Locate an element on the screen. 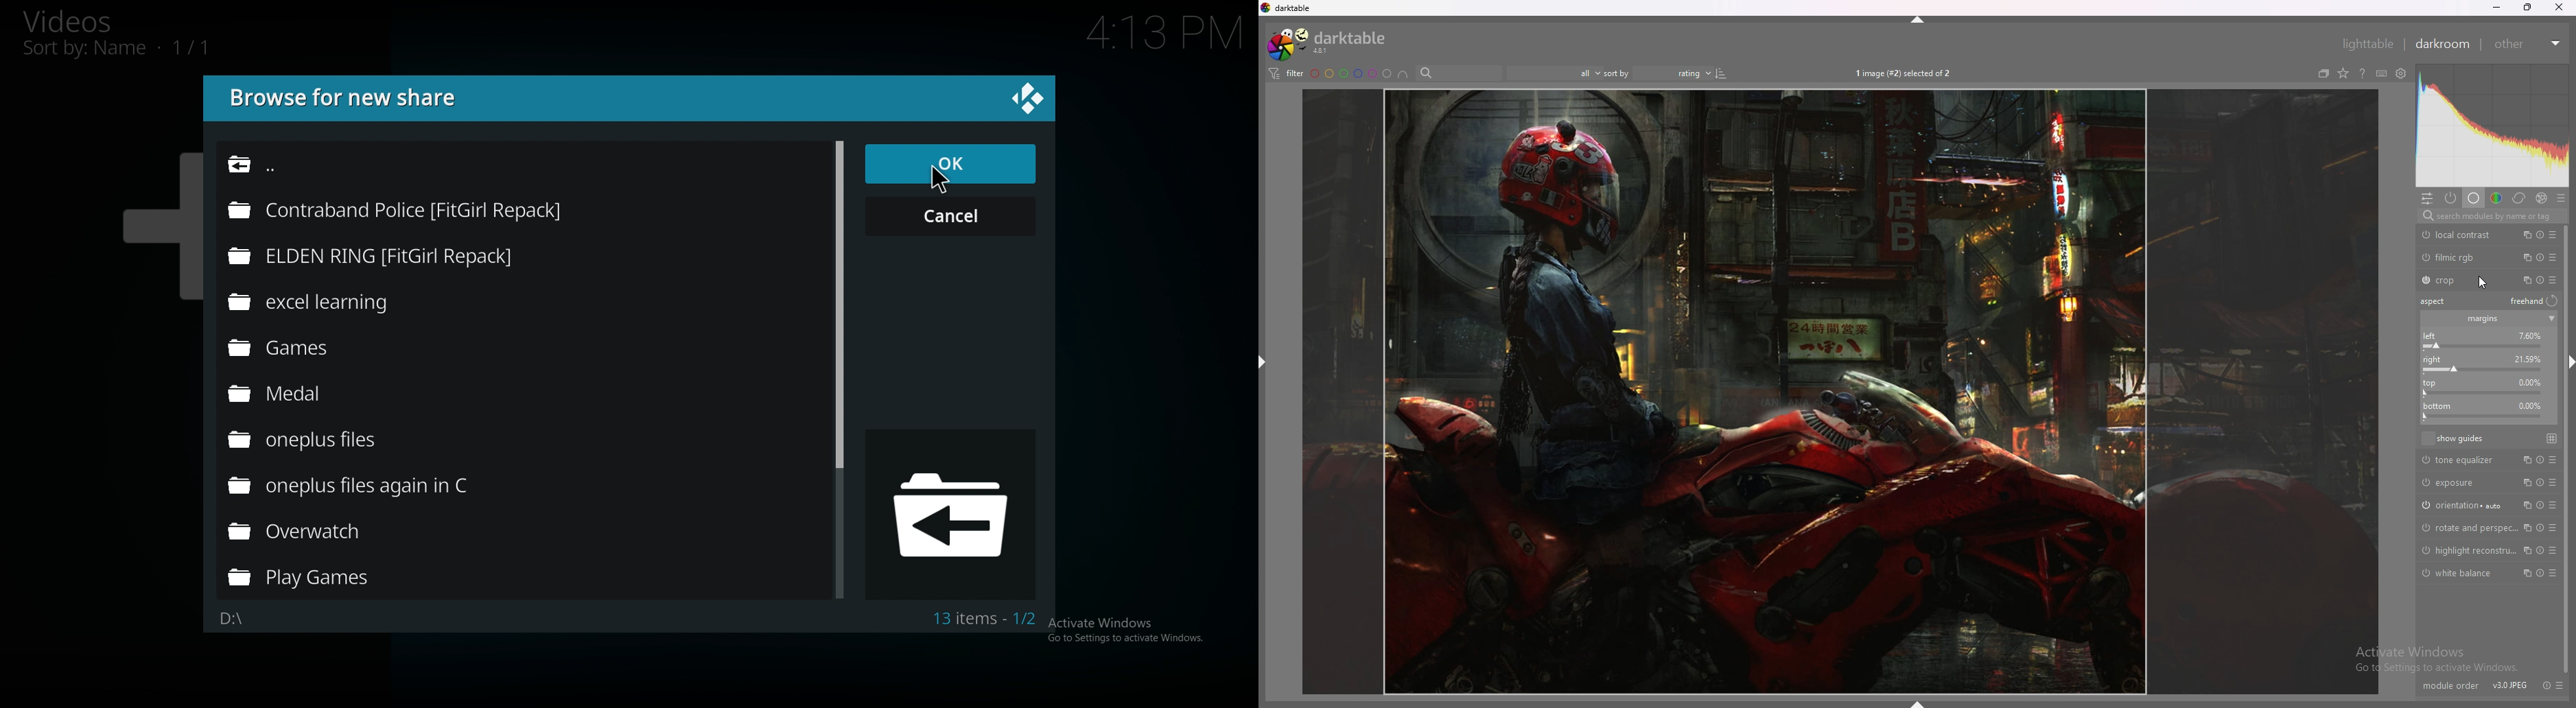 The width and height of the screenshot is (2576, 728). folder is located at coordinates (403, 255).